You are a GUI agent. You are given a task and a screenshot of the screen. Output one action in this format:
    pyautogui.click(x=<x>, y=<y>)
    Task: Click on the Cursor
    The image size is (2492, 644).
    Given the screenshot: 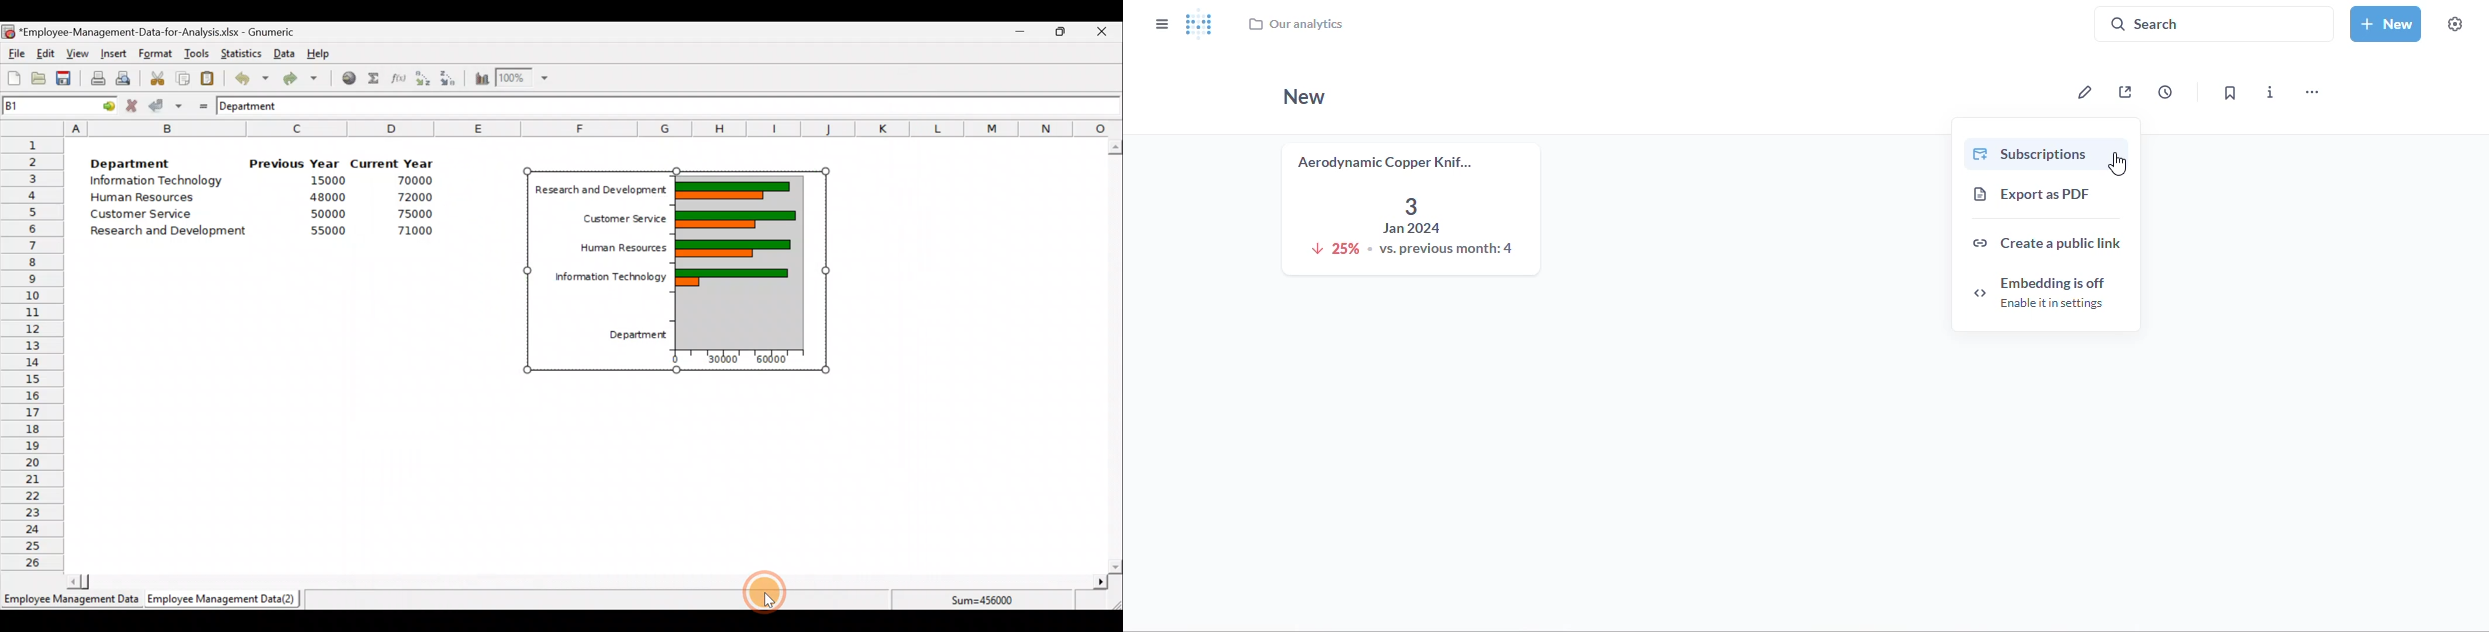 What is the action you would take?
    pyautogui.click(x=769, y=590)
    